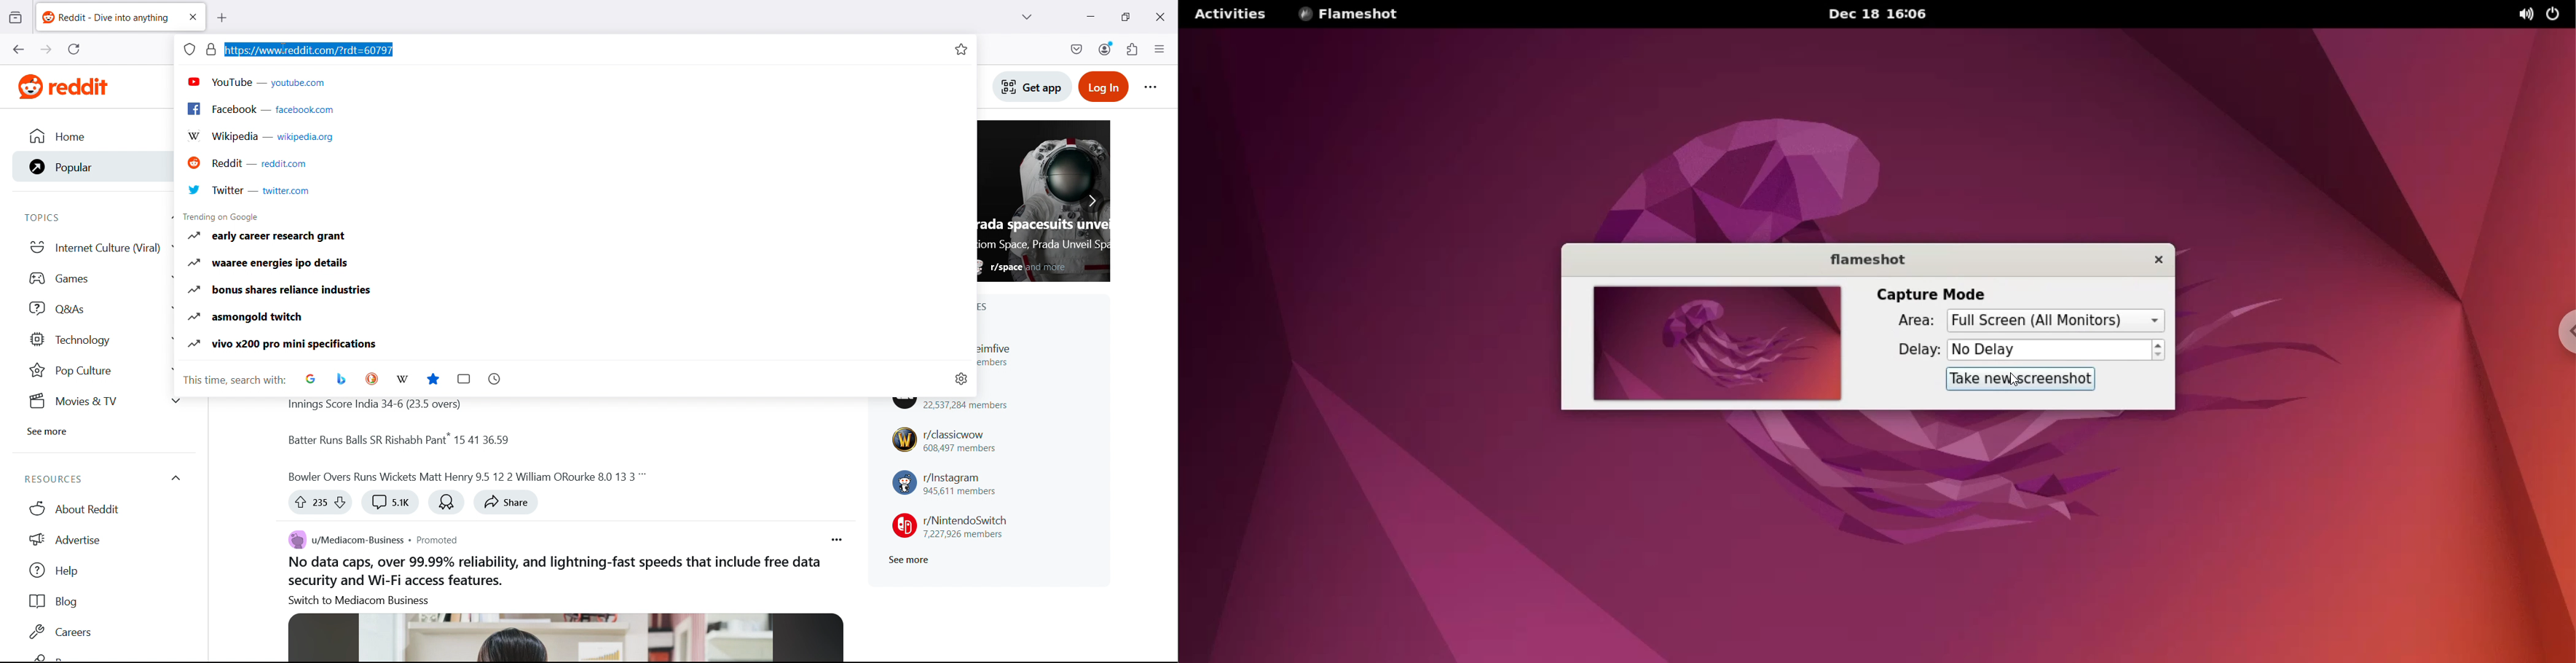 The height and width of the screenshot is (672, 2576). I want to click on tabs, so click(466, 379).